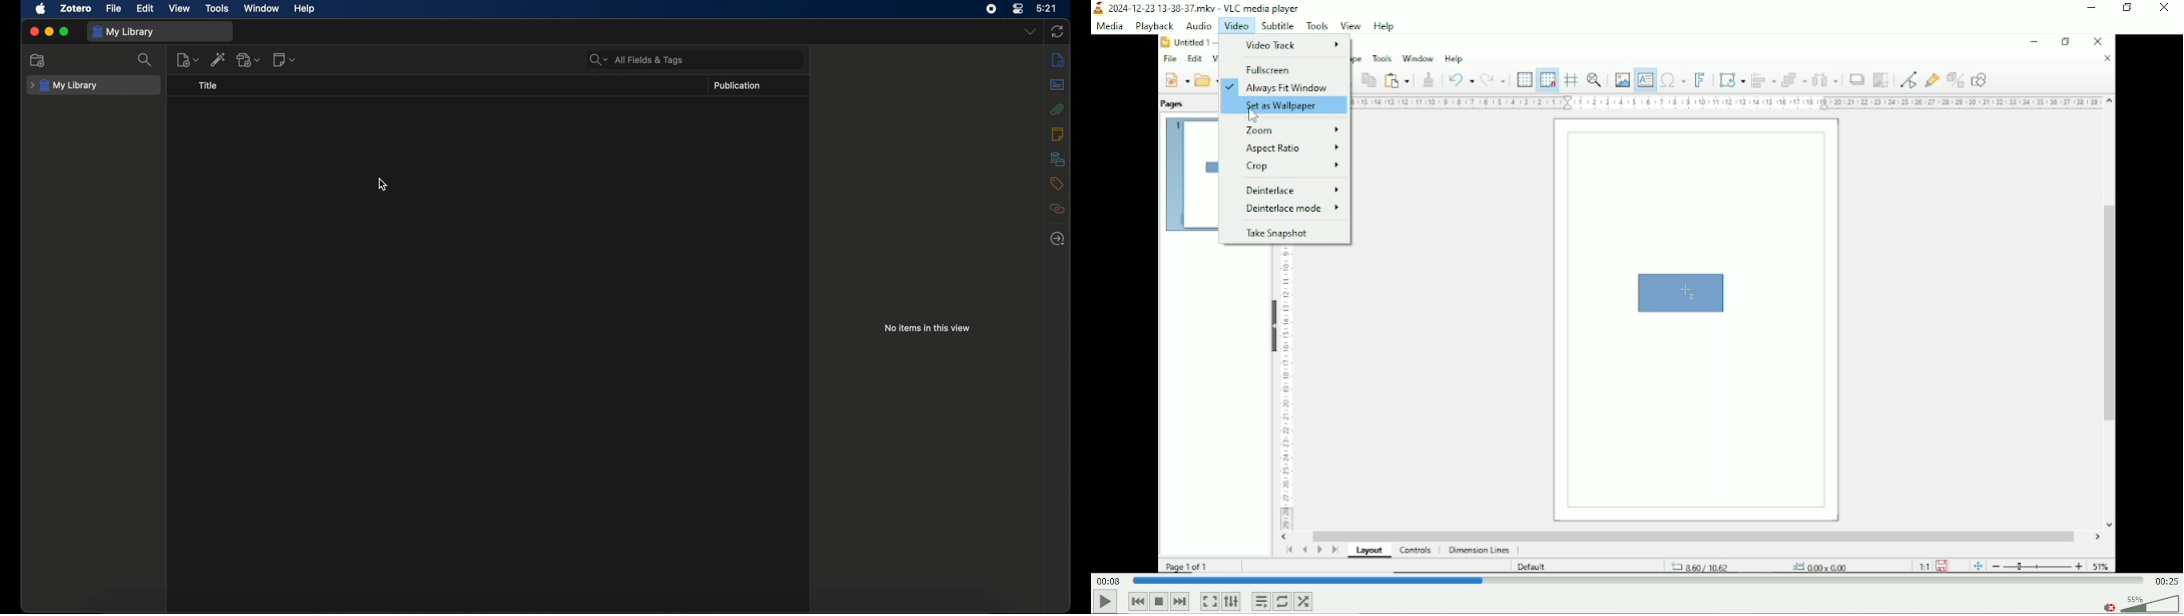 This screenshot has height=616, width=2184. I want to click on Media, so click(1110, 26).